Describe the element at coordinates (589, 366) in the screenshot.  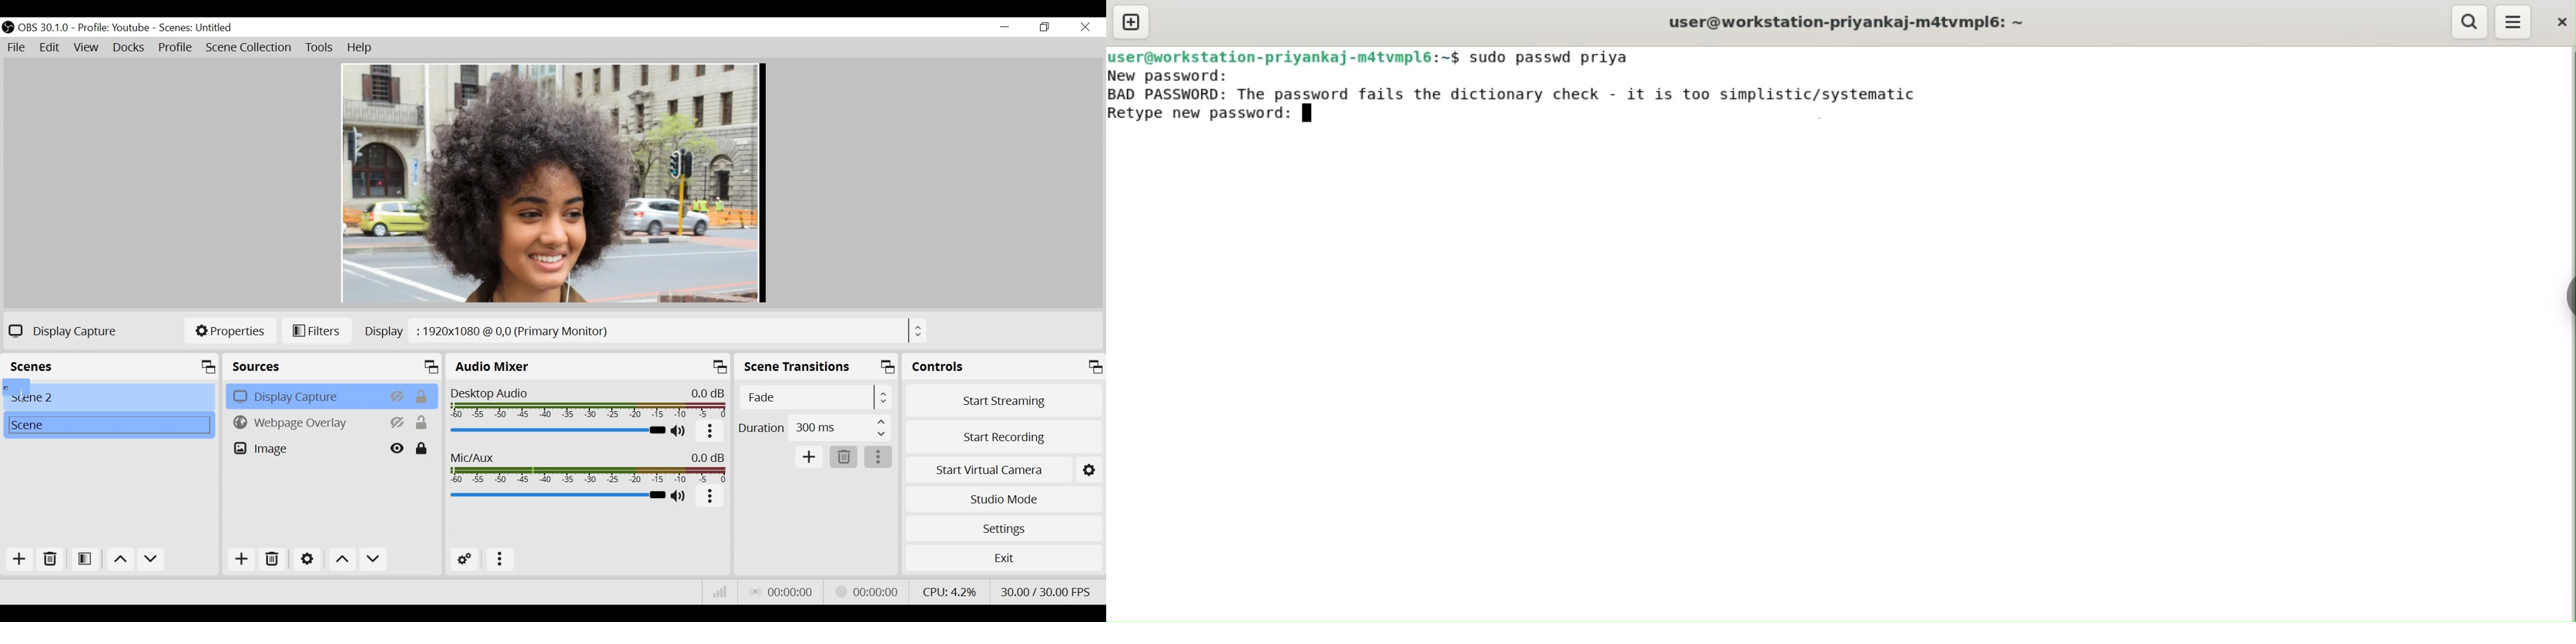
I see `Audio Mixer` at that location.